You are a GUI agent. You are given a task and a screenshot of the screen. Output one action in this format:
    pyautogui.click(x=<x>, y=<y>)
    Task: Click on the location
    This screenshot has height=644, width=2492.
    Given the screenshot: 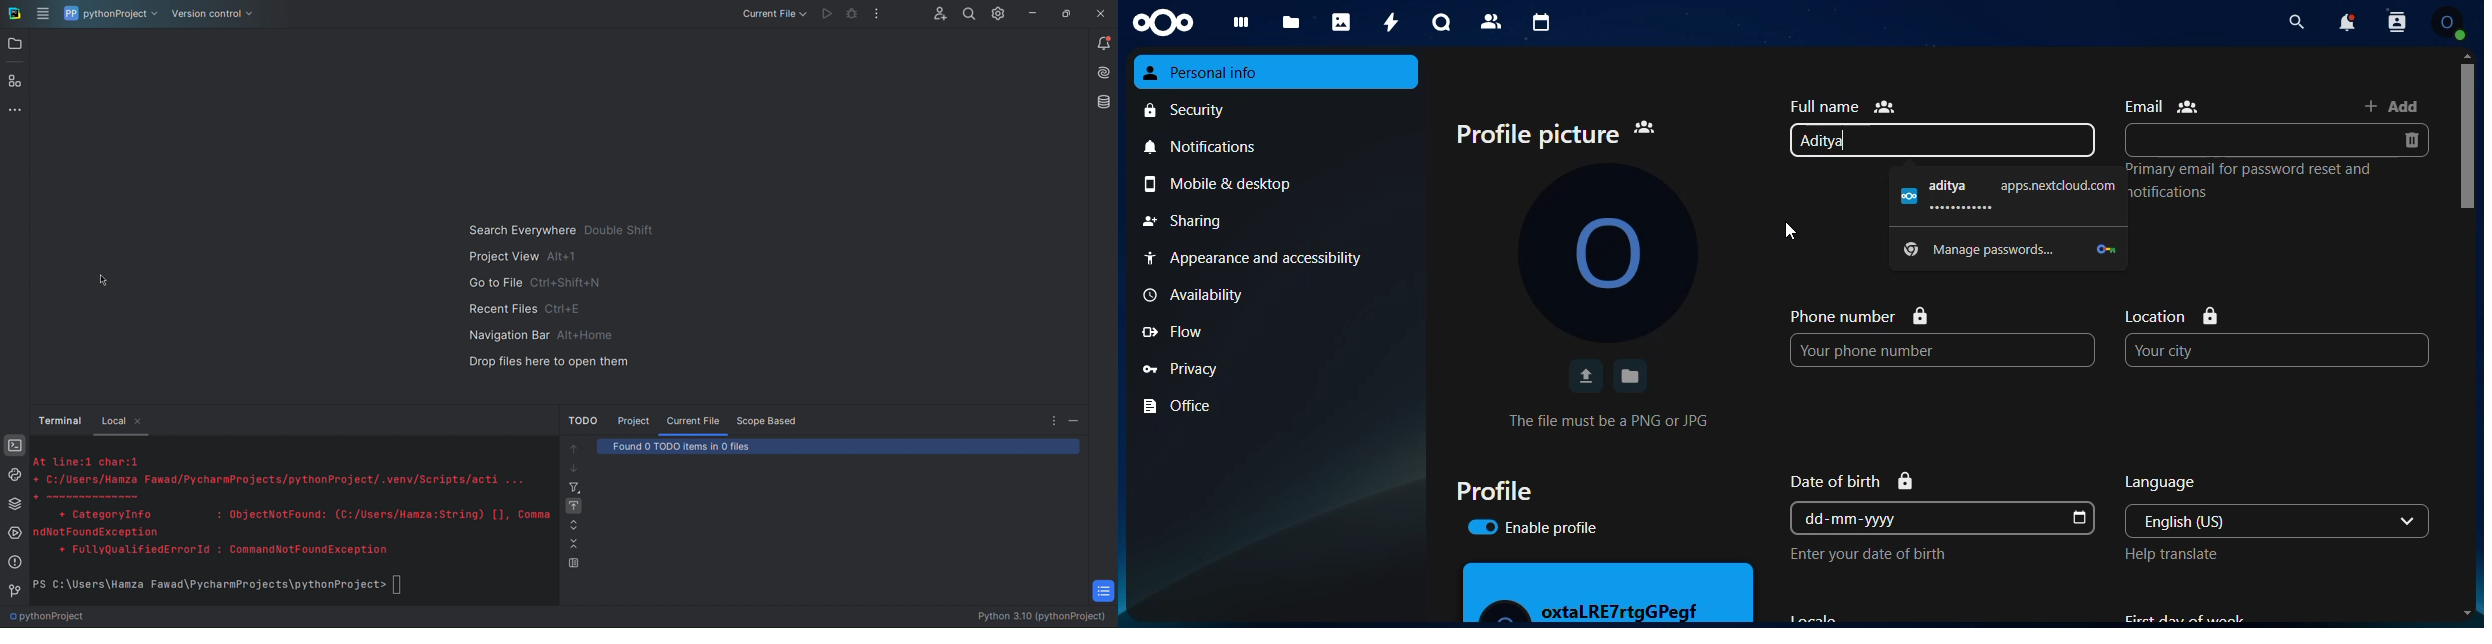 What is the action you would take?
    pyautogui.click(x=2173, y=316)
    